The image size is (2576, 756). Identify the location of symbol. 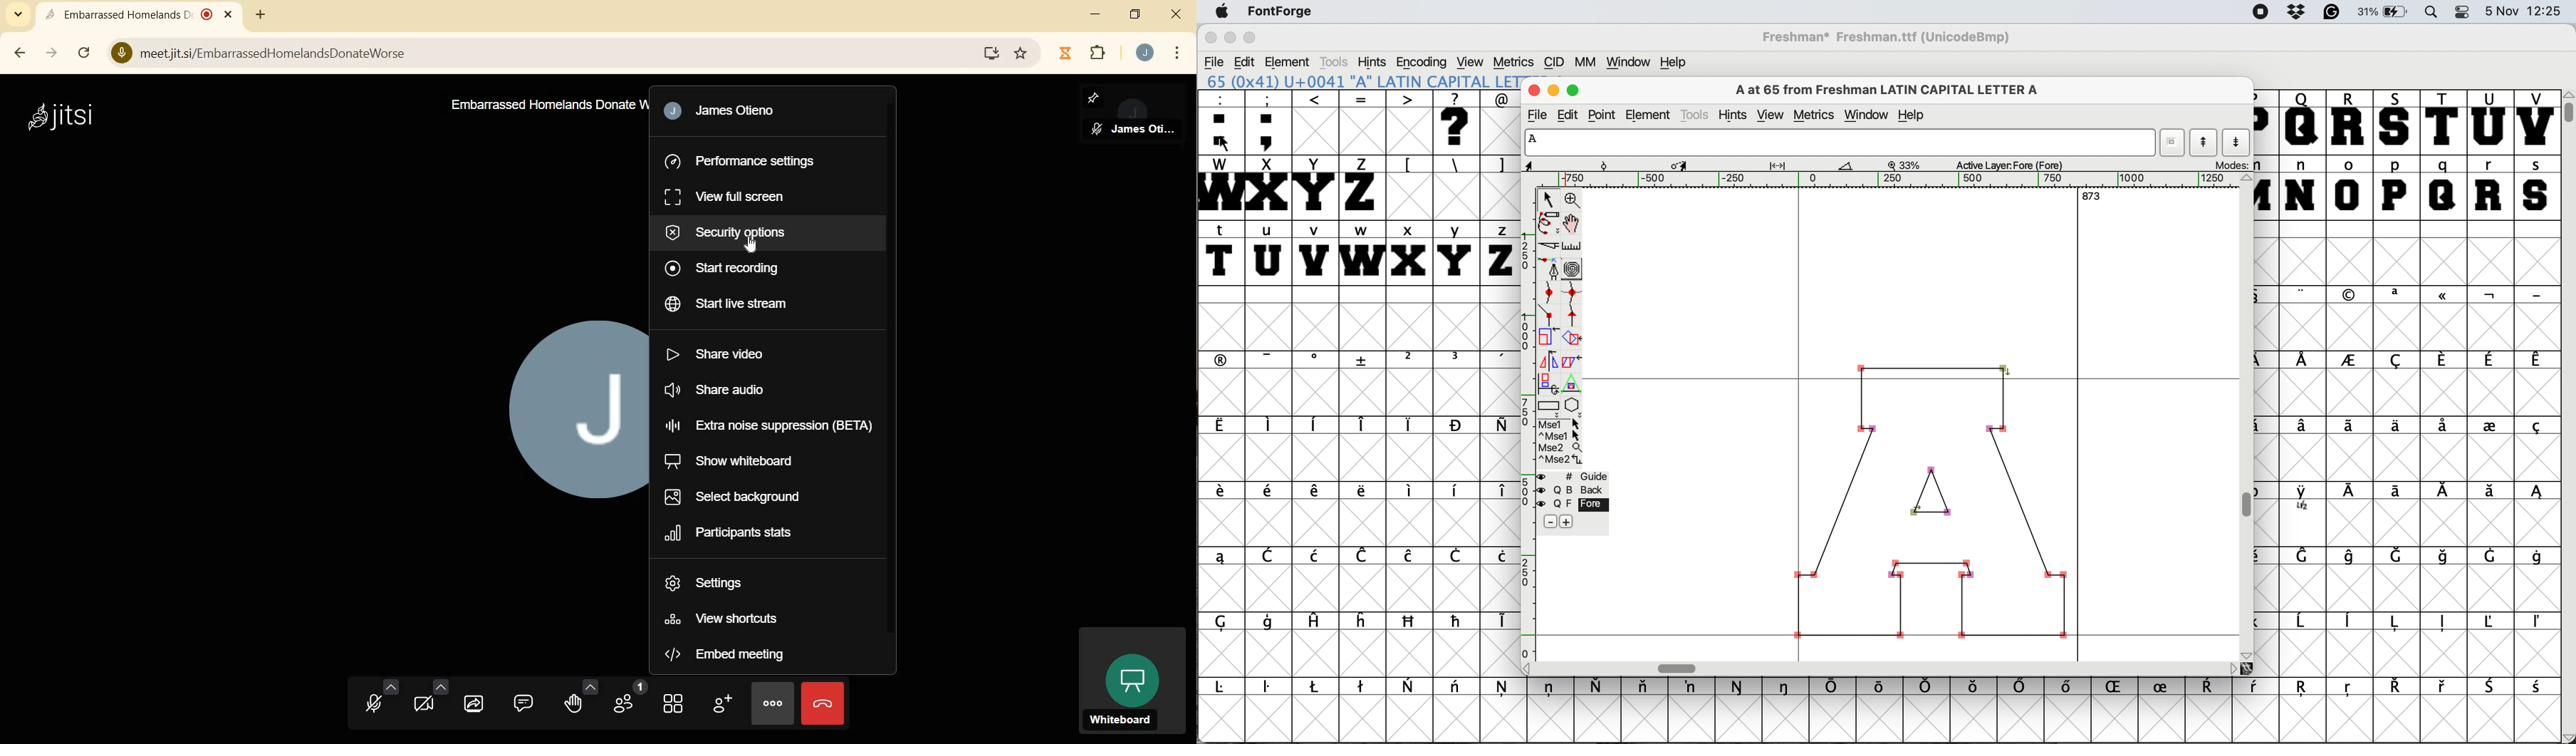
(1221, 426).